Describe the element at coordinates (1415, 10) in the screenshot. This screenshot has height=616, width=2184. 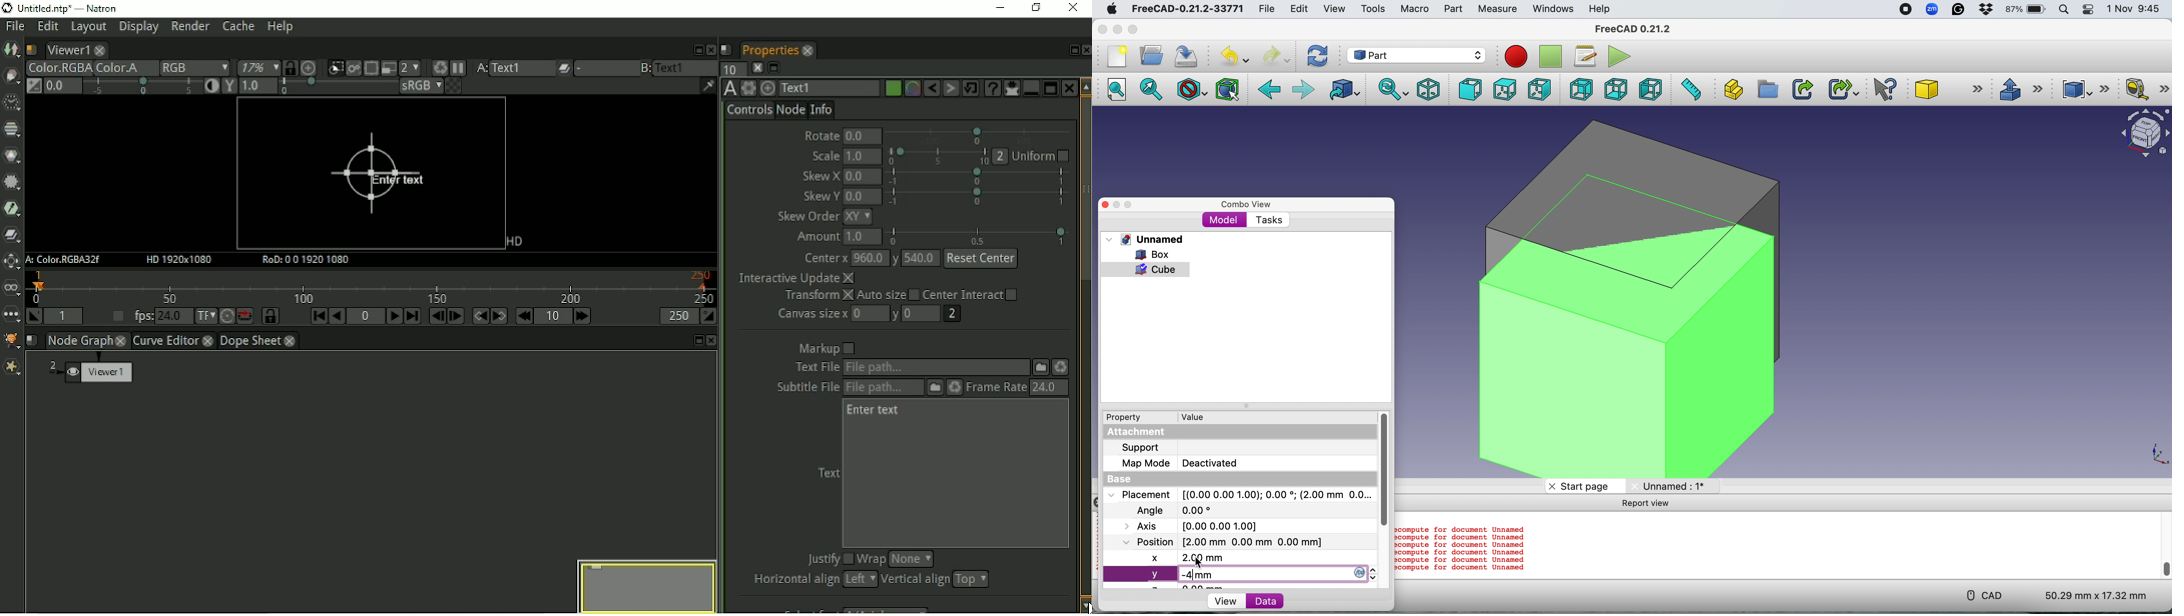
I see `Macro` at that location.